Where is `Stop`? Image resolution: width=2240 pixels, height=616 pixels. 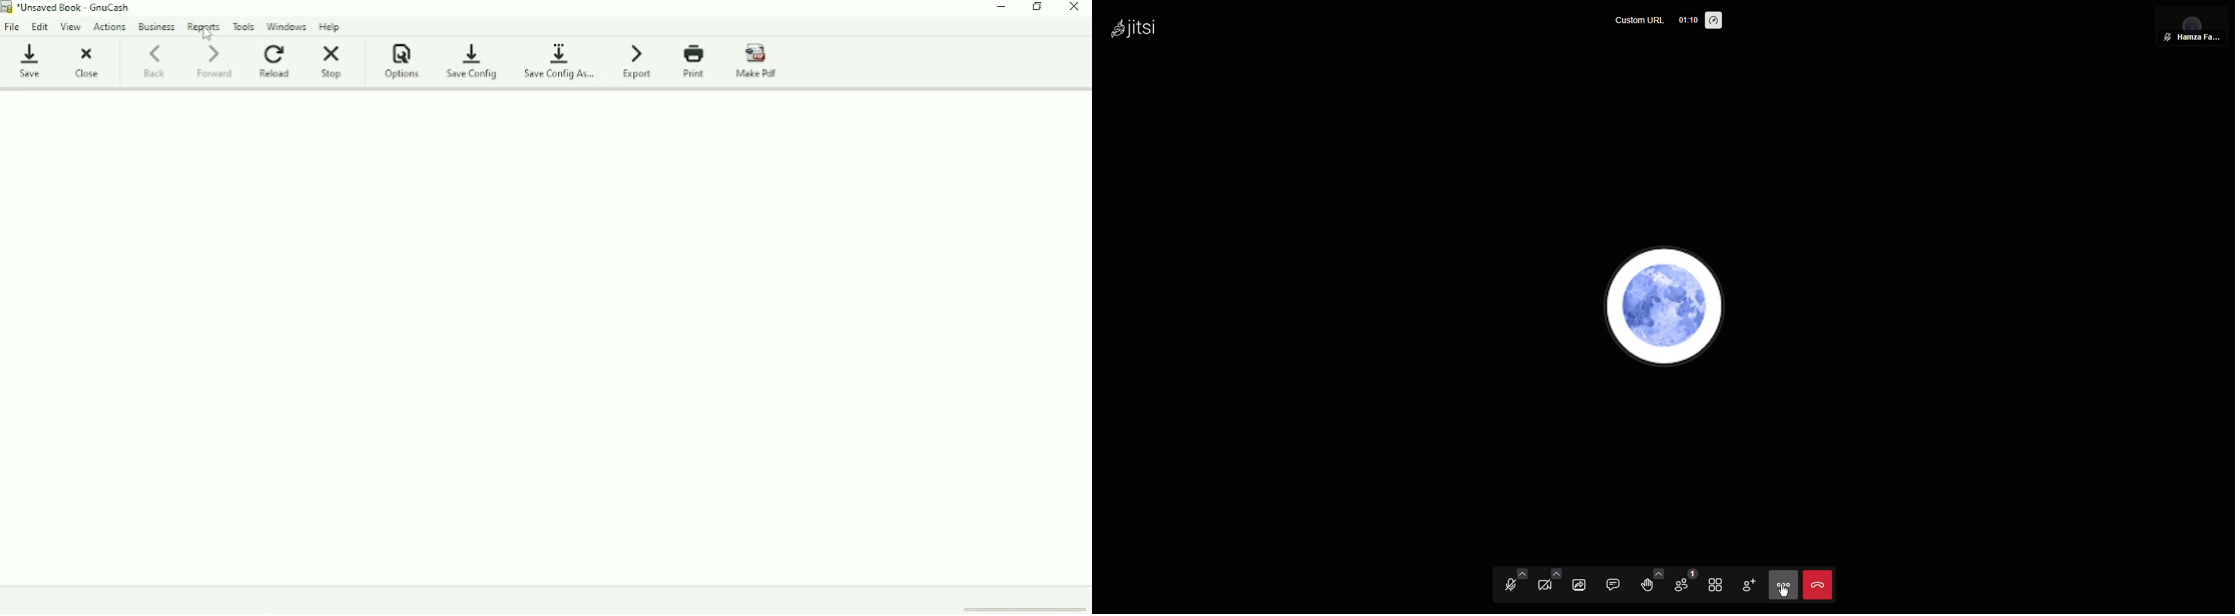
Stop is located at coordinates (332, 61).